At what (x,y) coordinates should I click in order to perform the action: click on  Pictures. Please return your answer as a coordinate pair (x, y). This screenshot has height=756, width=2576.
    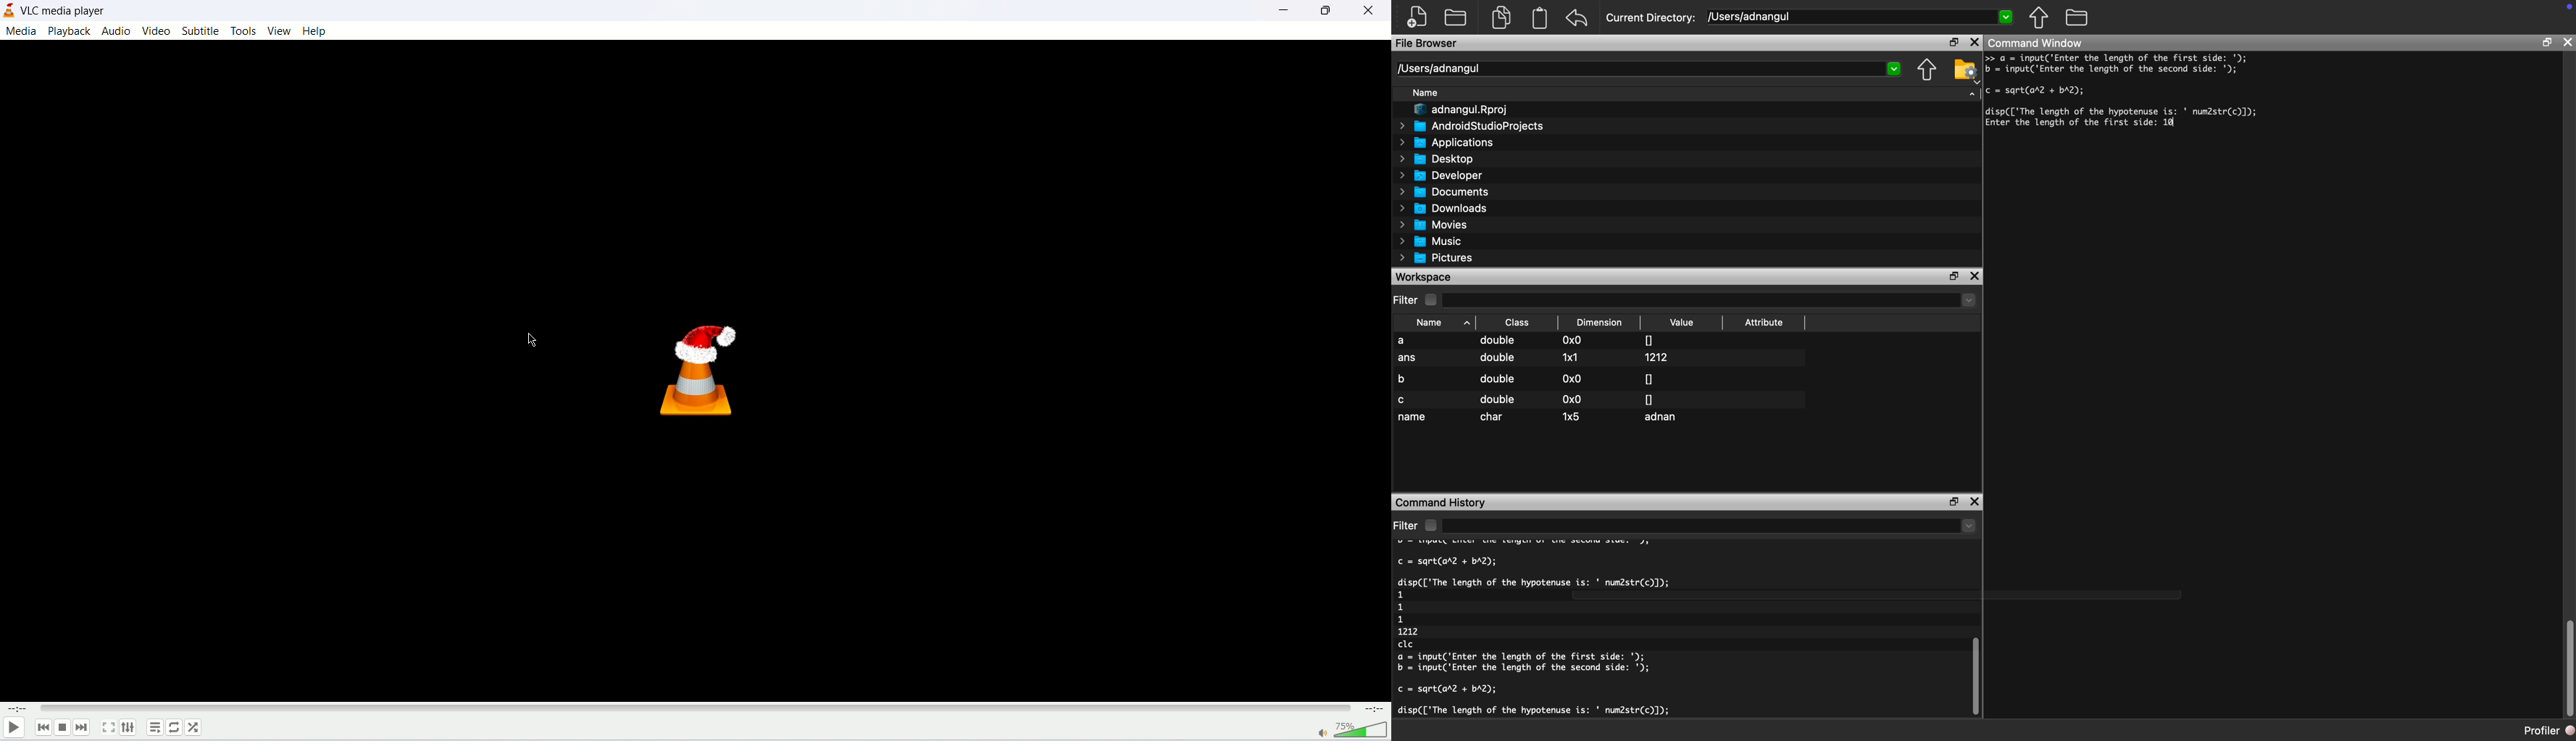
    Looking at the image, I should click on (1440, 258).